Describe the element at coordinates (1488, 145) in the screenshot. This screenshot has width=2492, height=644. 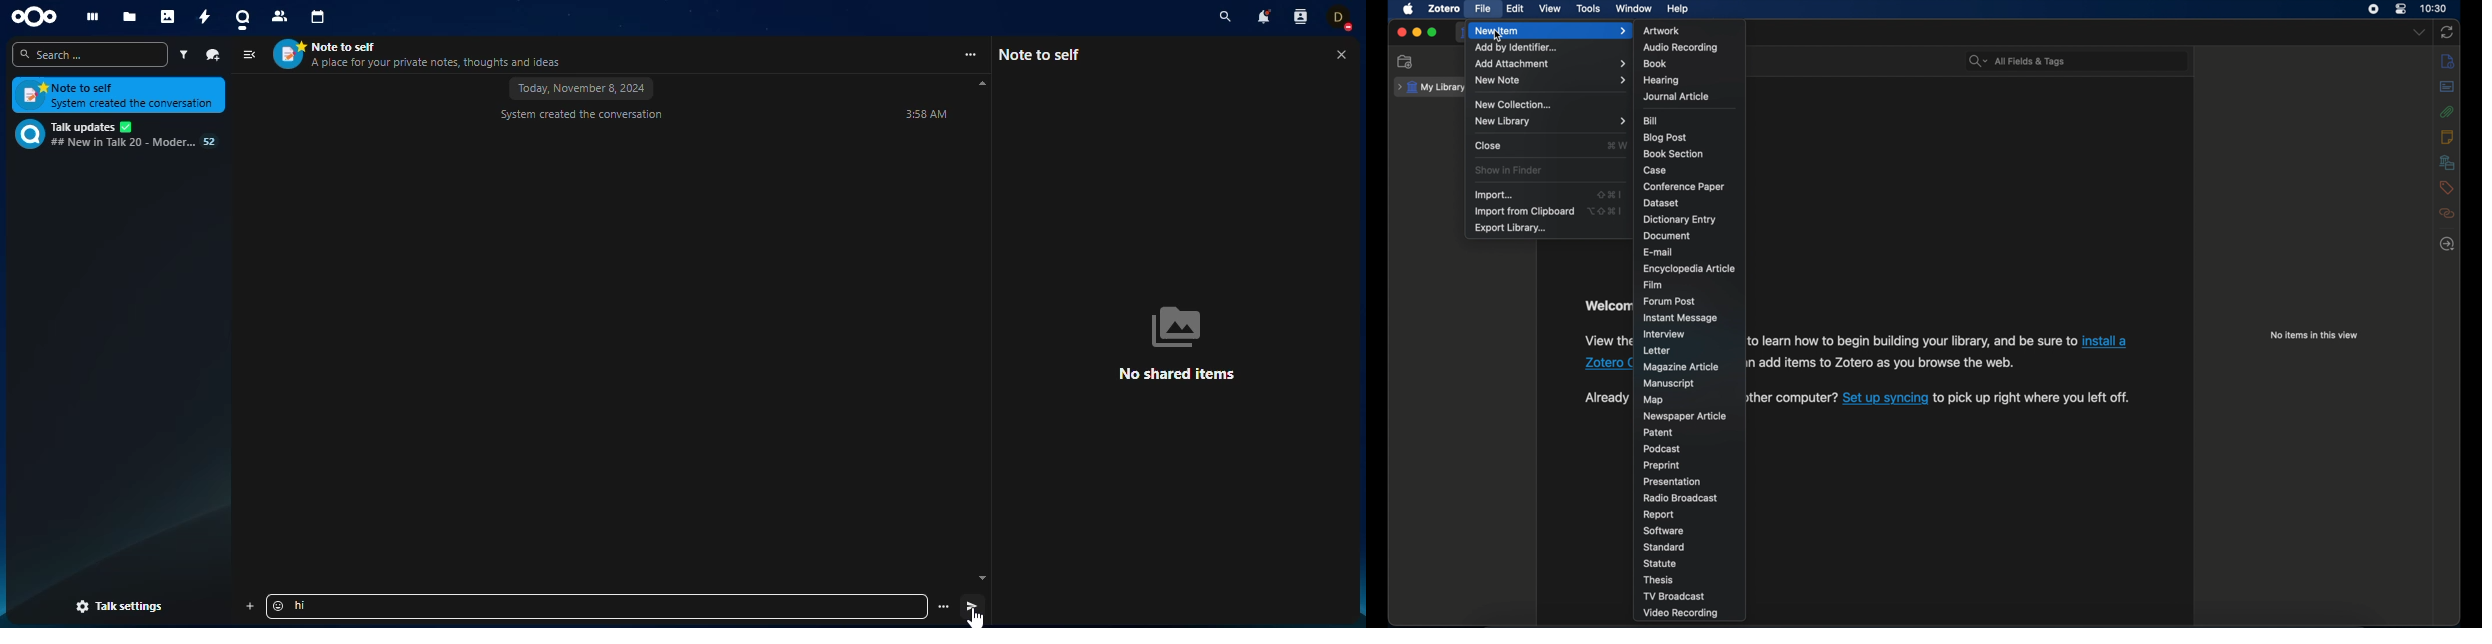
I see `close` at that location.